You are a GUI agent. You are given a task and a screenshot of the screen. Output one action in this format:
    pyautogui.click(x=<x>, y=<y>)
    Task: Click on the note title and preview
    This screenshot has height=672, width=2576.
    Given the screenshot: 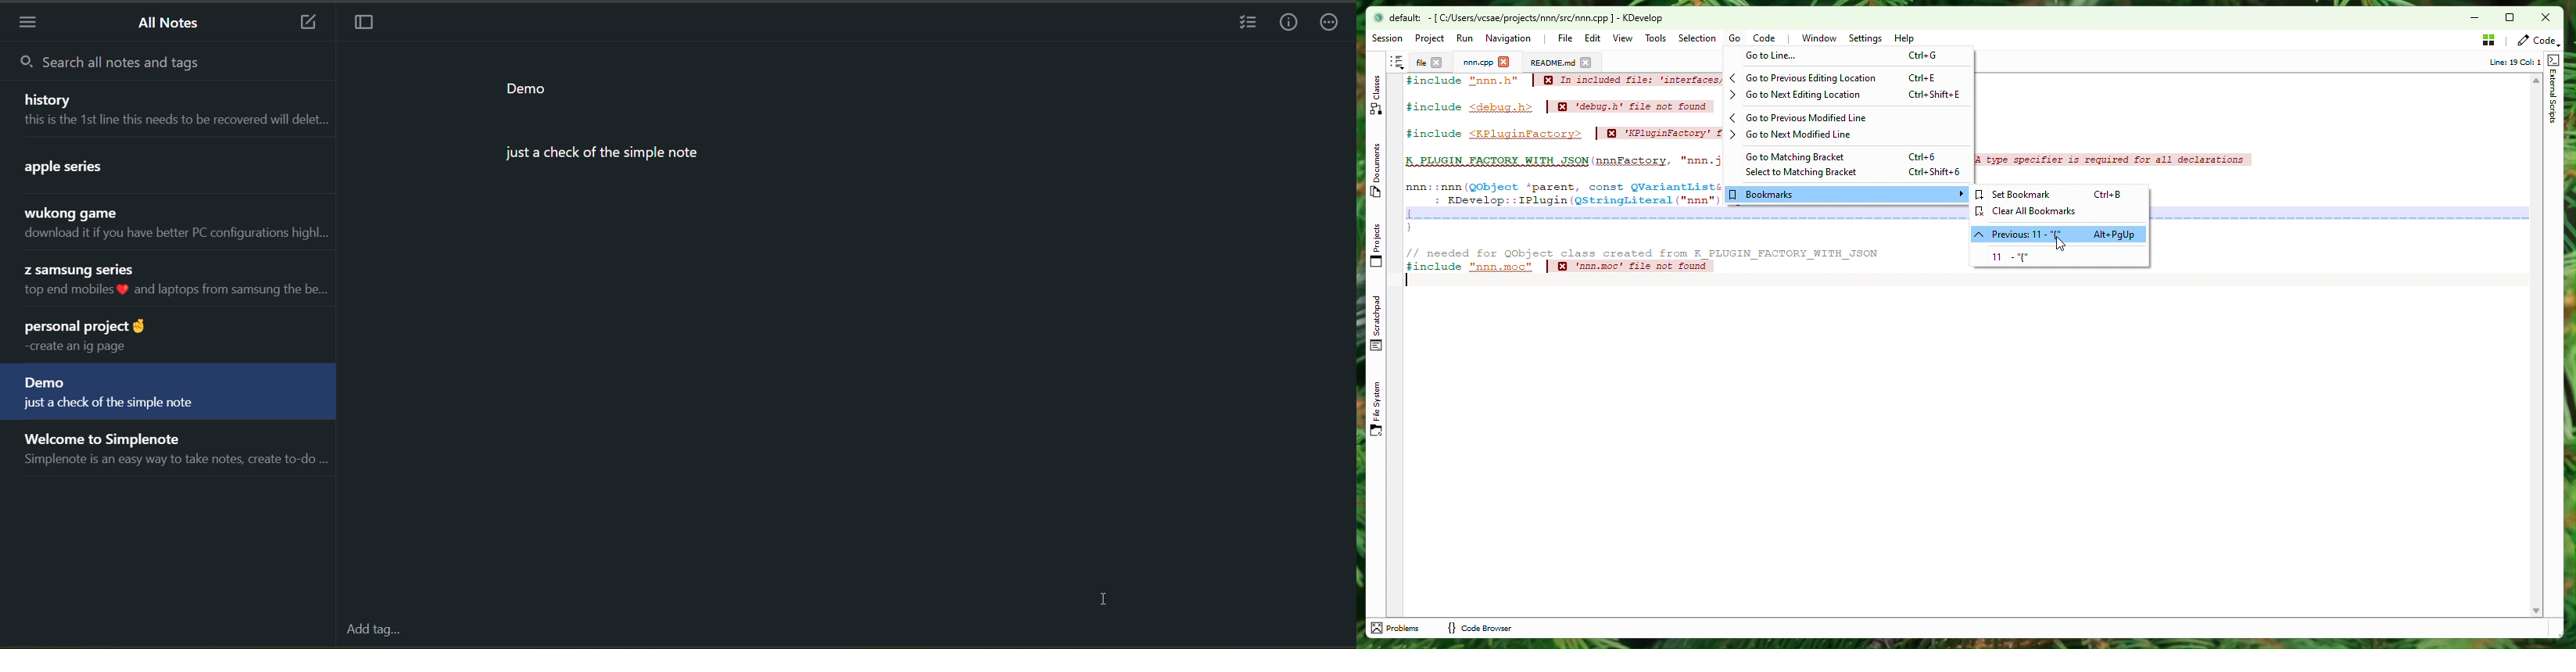 What is the action you would take?
    pyautogui.click(x=164, y=337)
    